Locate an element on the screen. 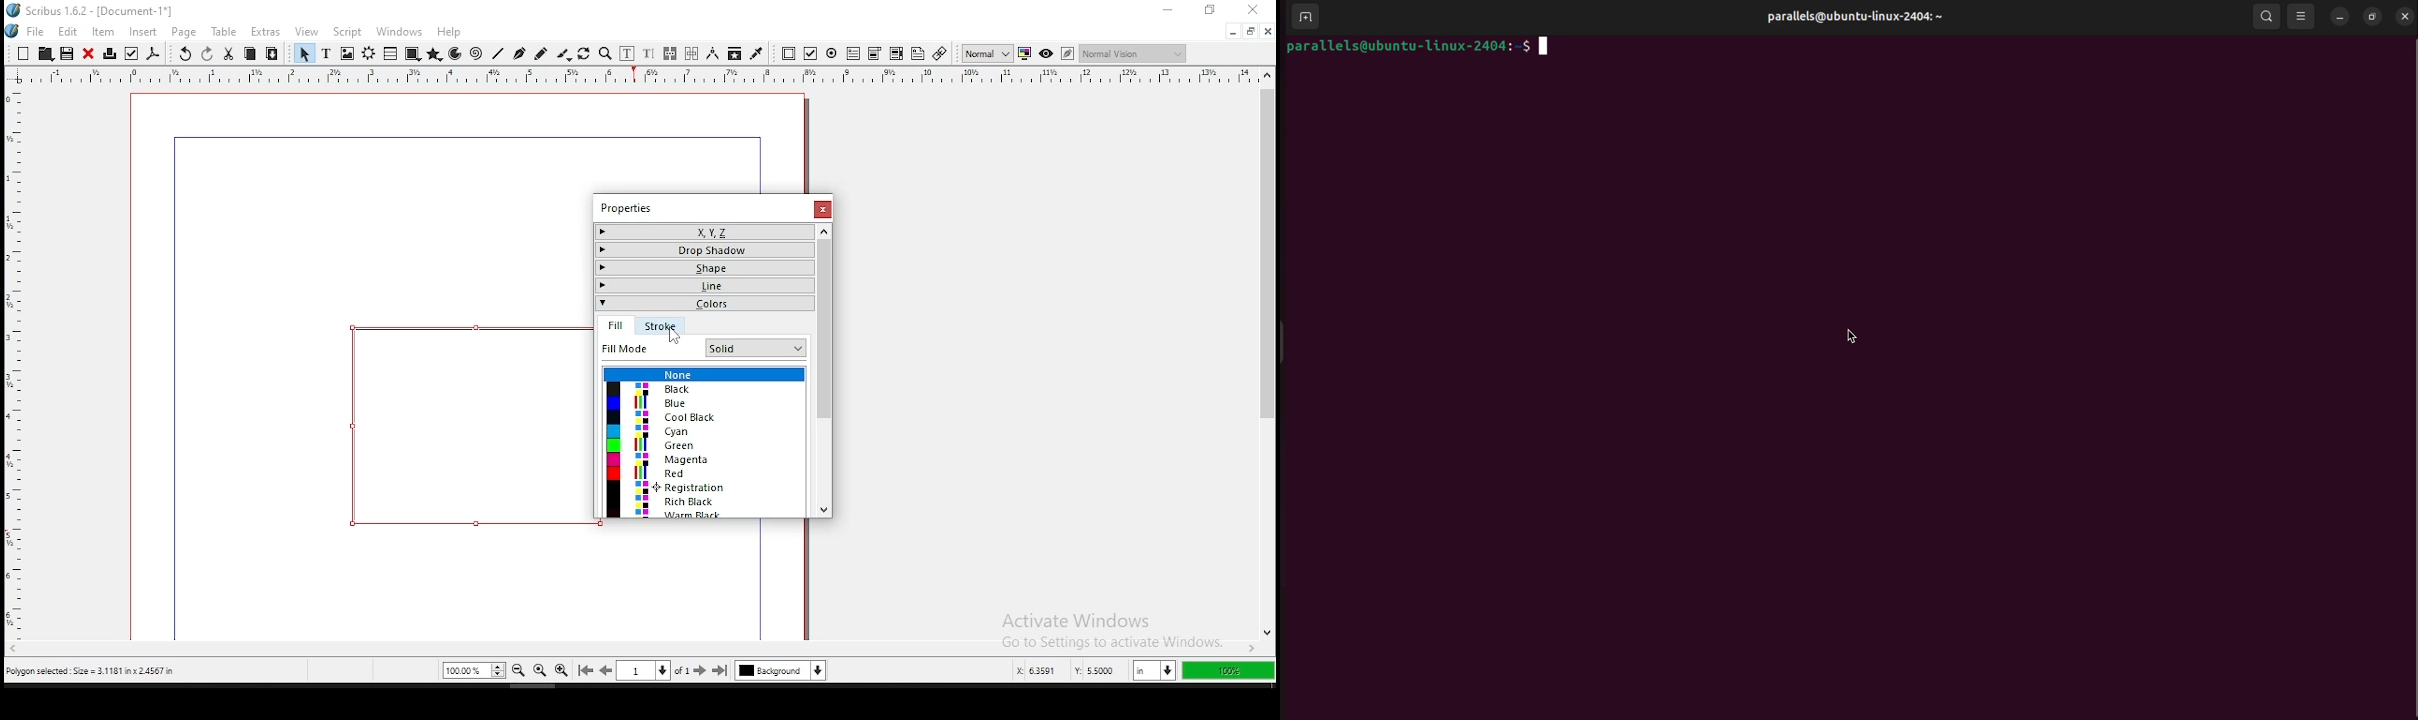  scroll bar is located at coordinates (1266, 354).